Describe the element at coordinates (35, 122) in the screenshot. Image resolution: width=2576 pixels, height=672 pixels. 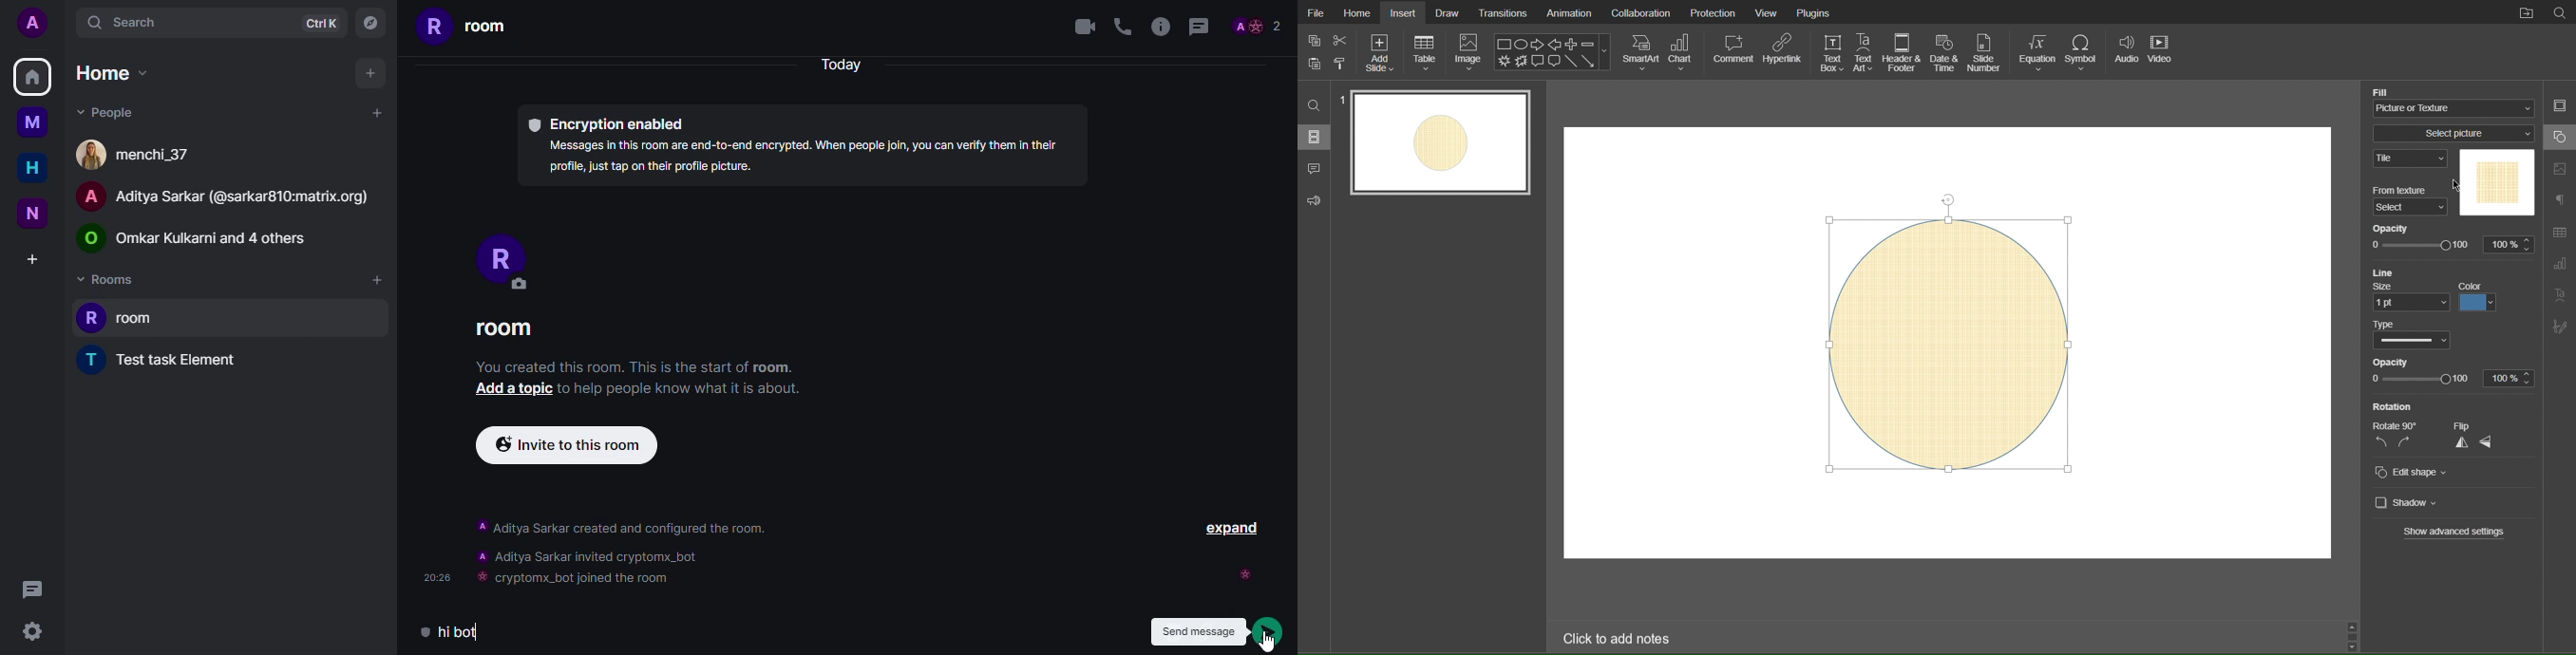
I see `myspace` at that location.